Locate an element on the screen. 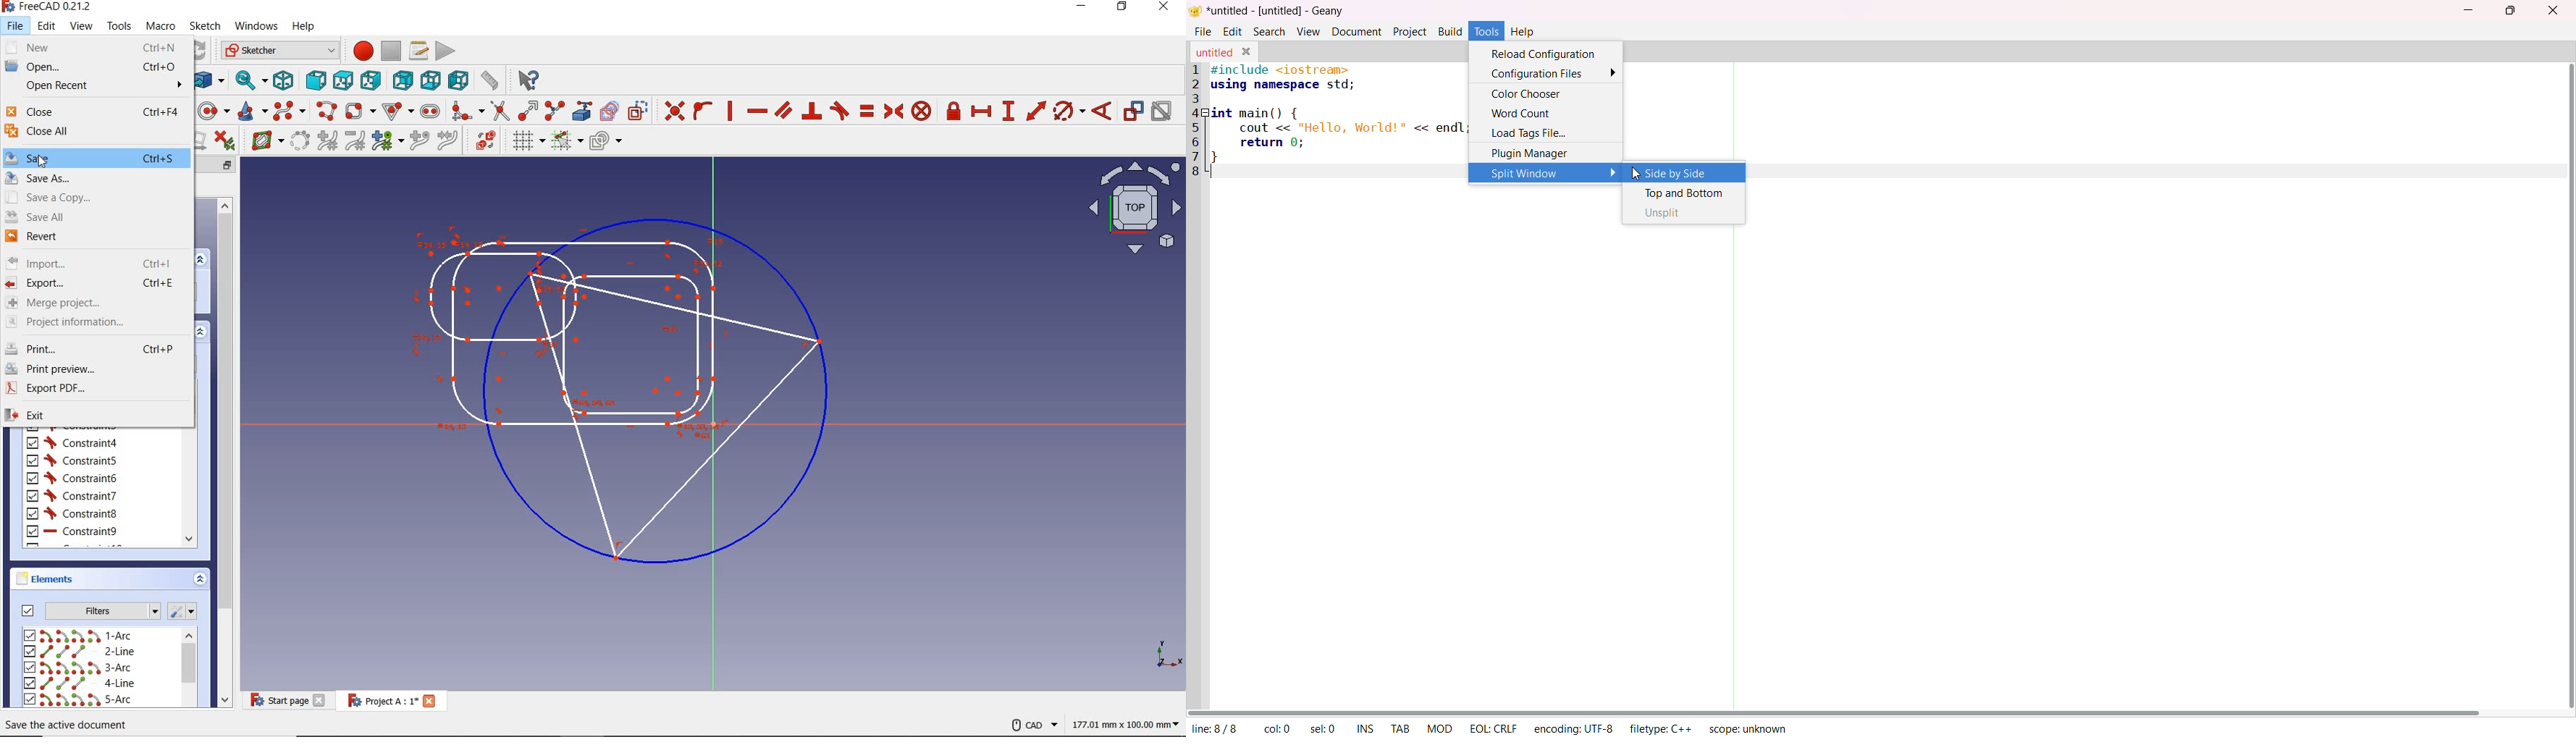  import is located at coordinates (95, 262).